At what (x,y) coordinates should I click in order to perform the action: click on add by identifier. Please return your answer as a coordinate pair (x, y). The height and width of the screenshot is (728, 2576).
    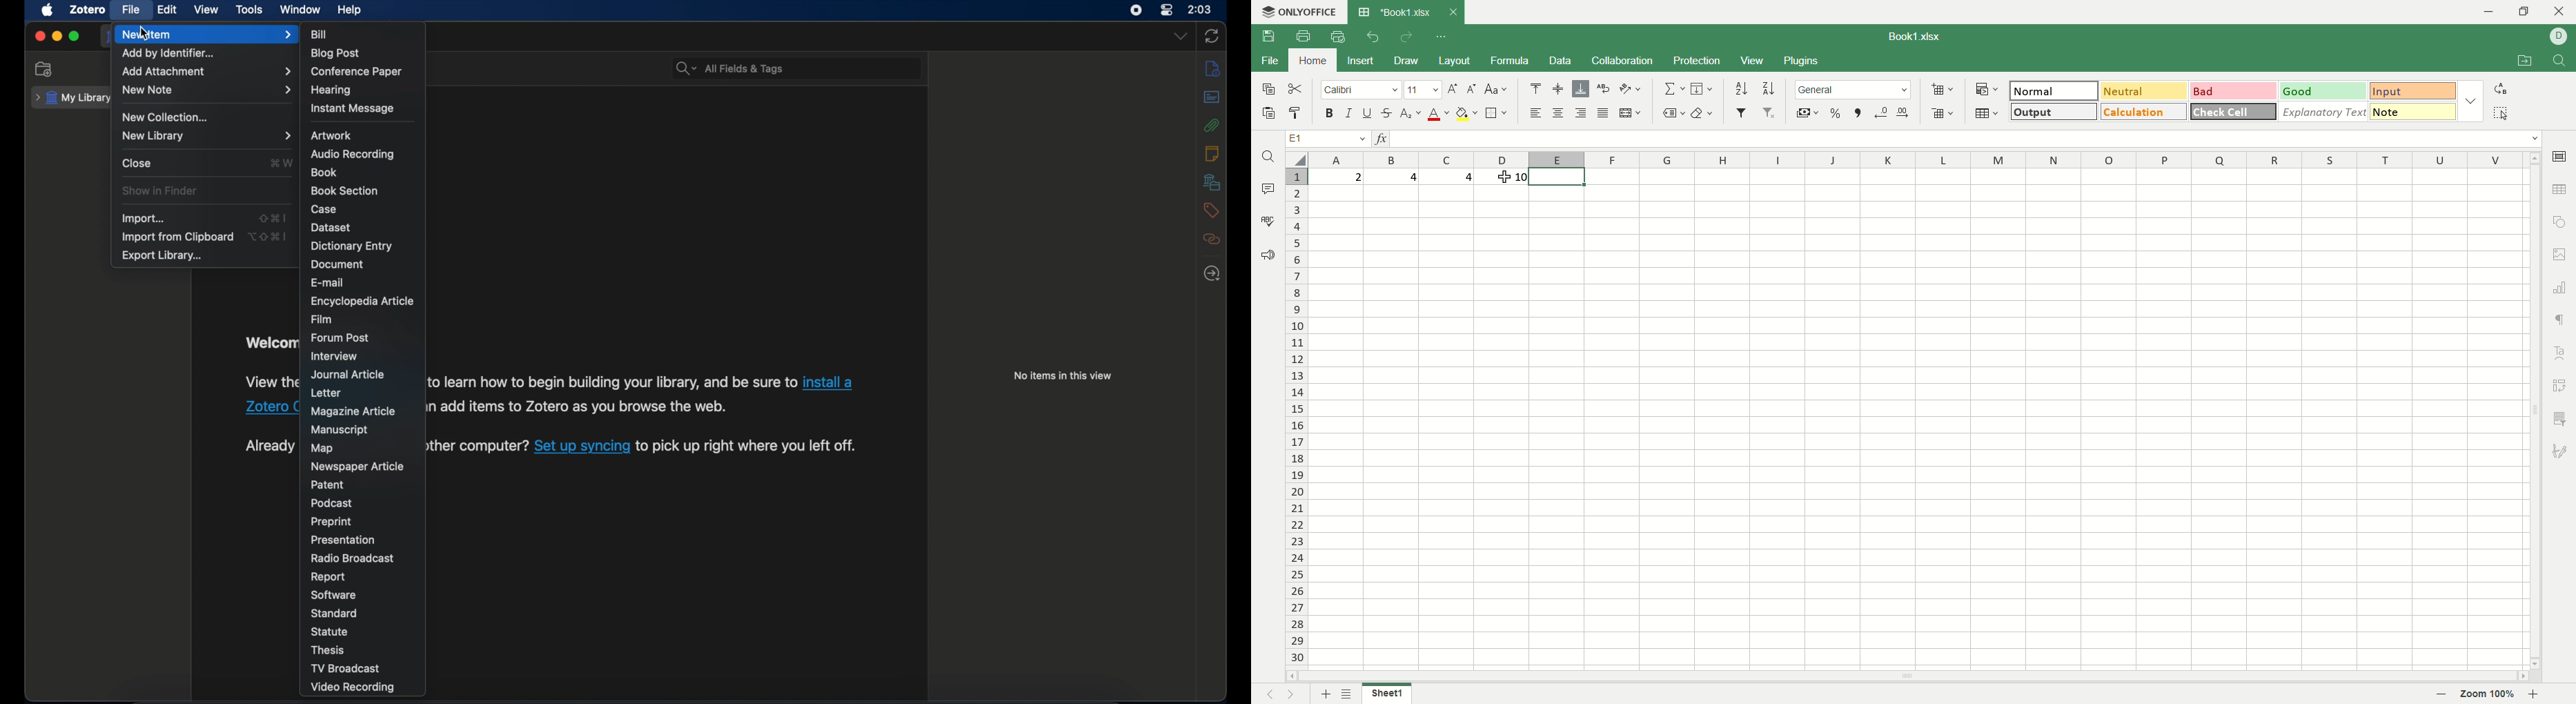
    Looking at the image, I should click on (169, 55).